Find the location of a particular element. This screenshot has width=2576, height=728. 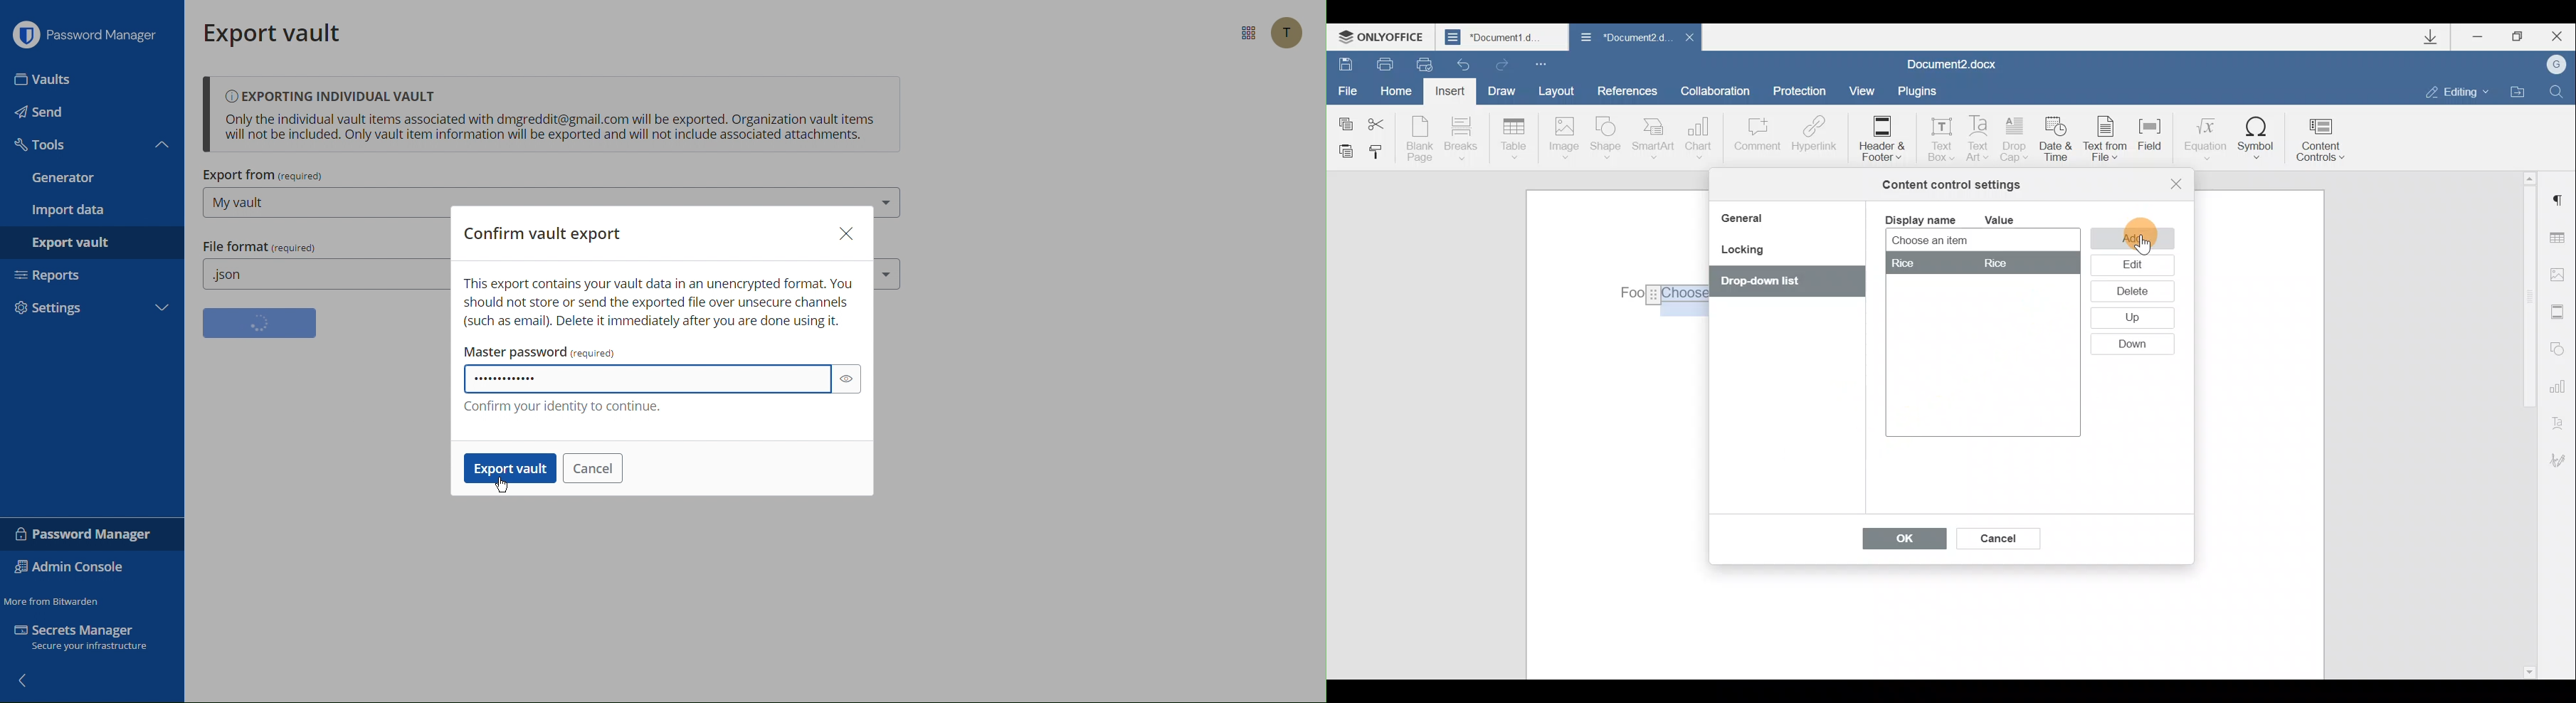

Tools is located at coordinates (43, 145).